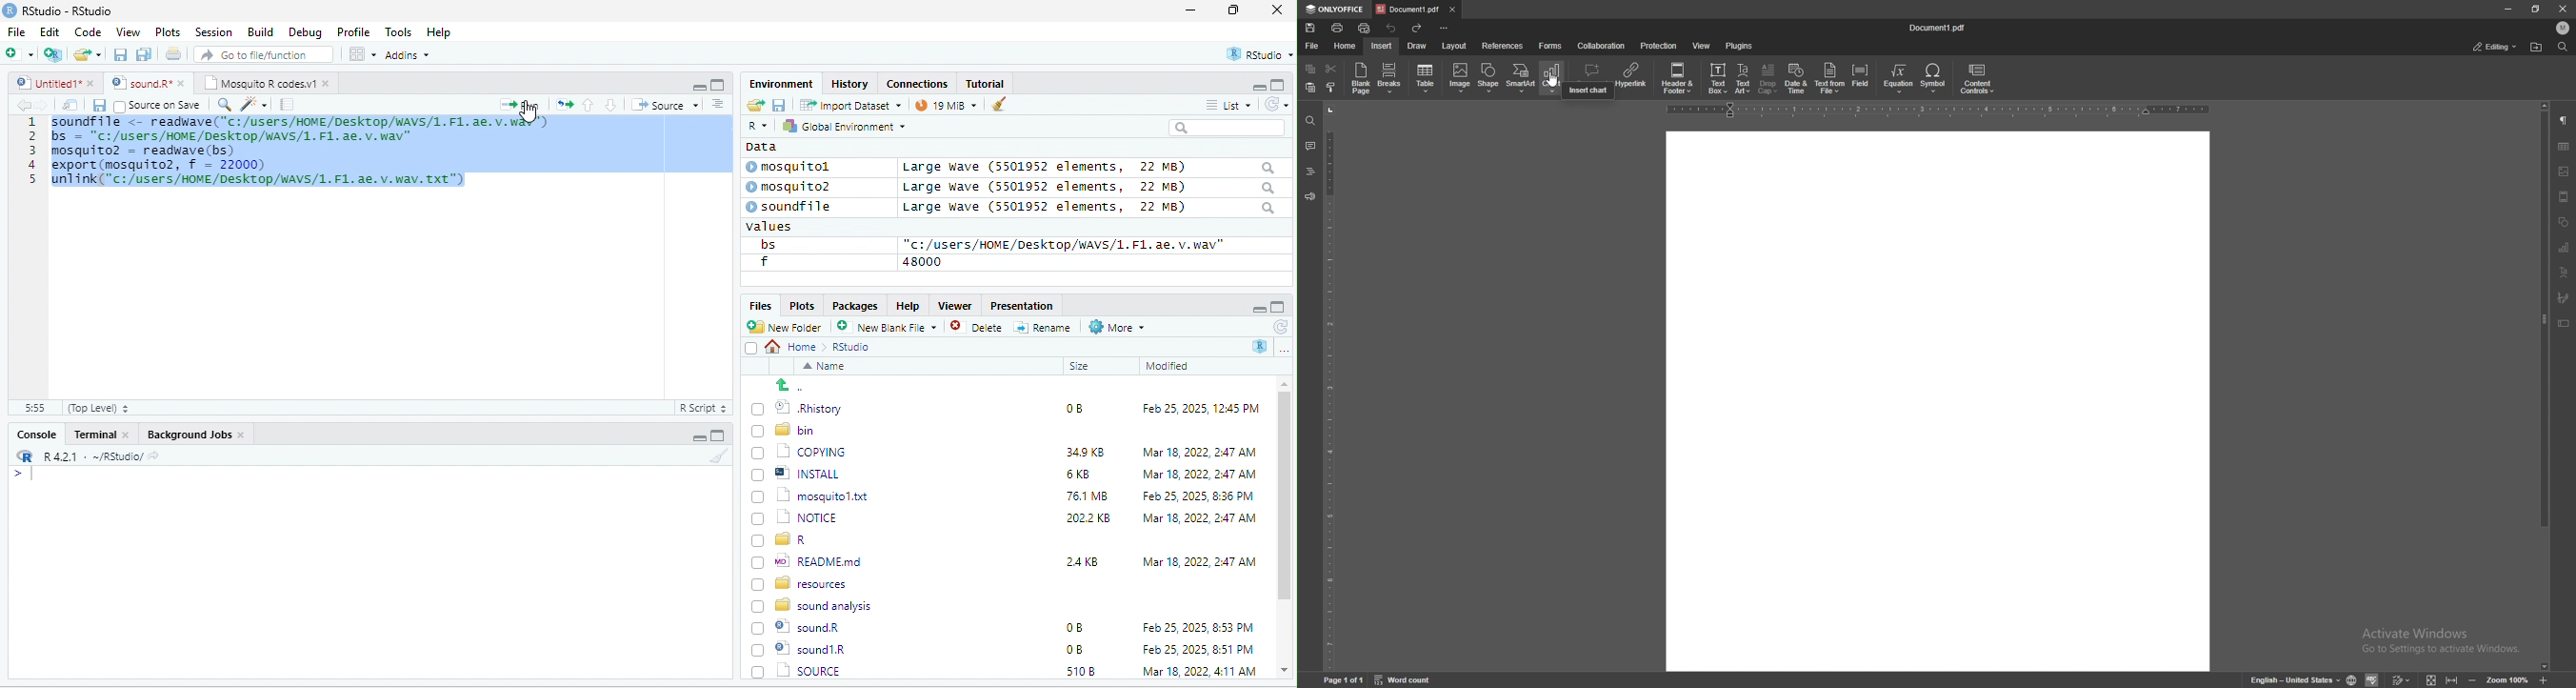 The image size is (2576, 700). Describe the element at coordinates (32, 408) in the screenshot. I see `31:55` at that location.